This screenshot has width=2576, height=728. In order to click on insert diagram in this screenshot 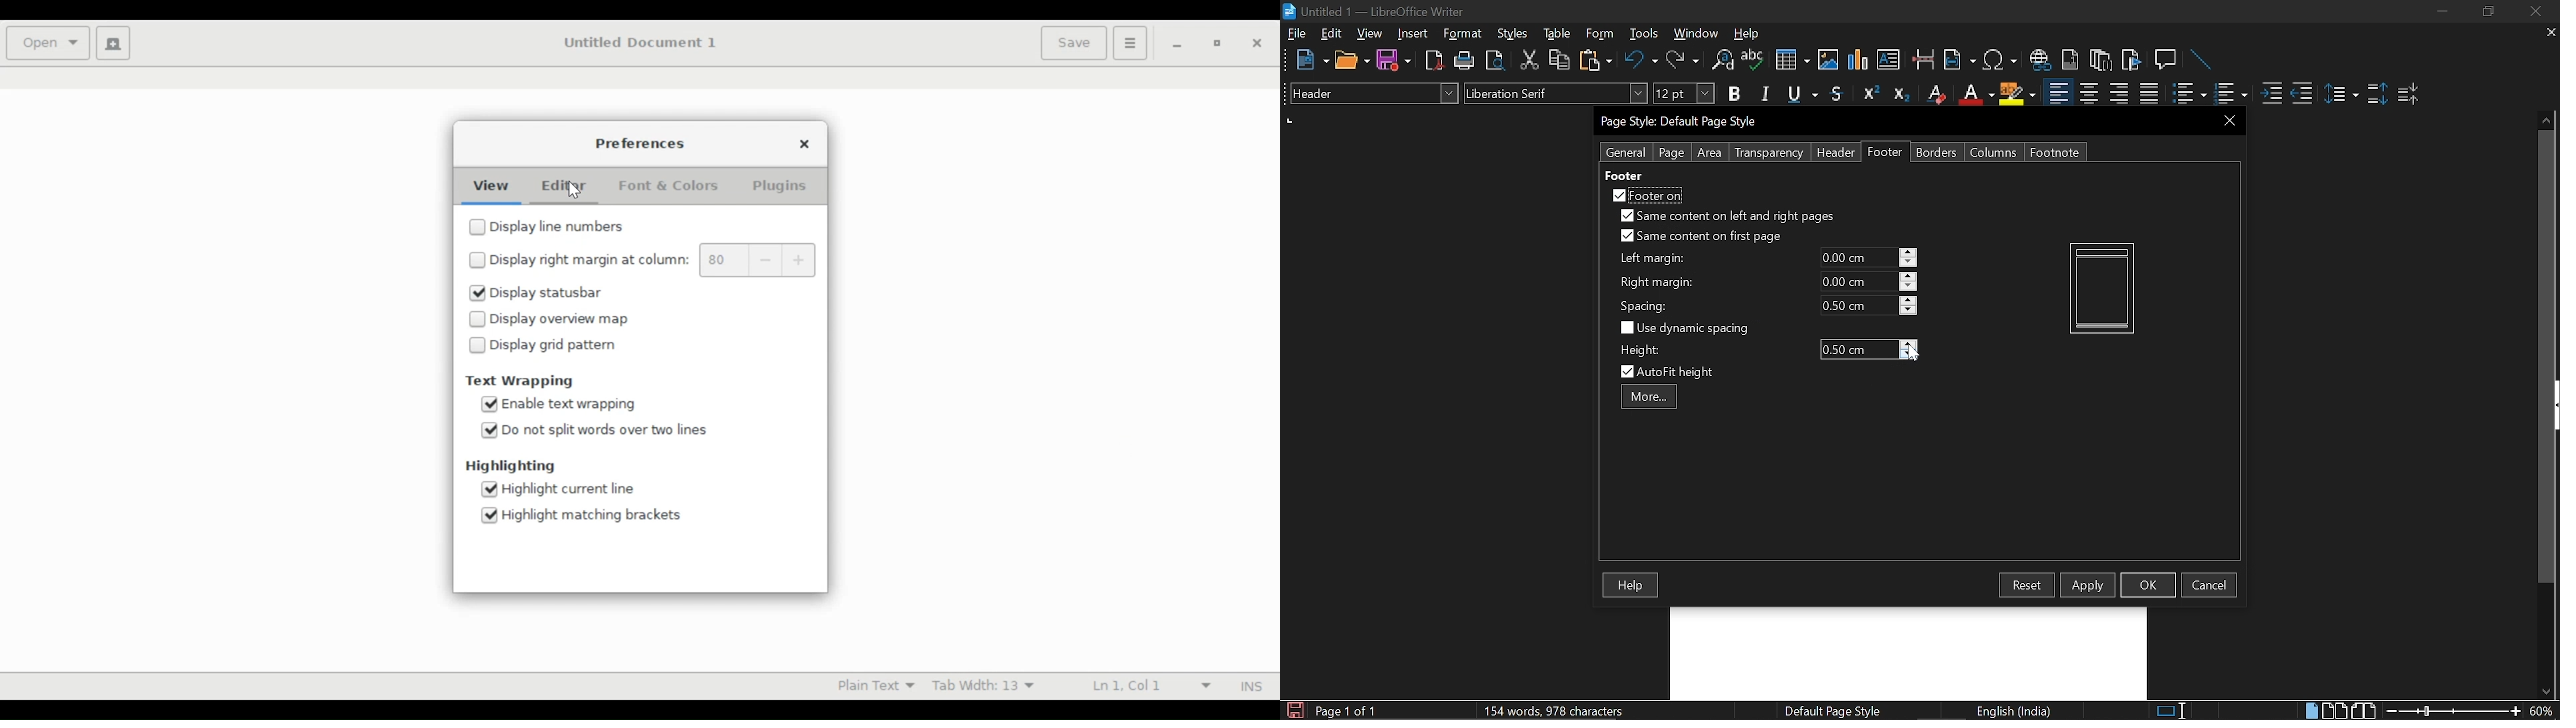, I will do `click(1858, 60)`.